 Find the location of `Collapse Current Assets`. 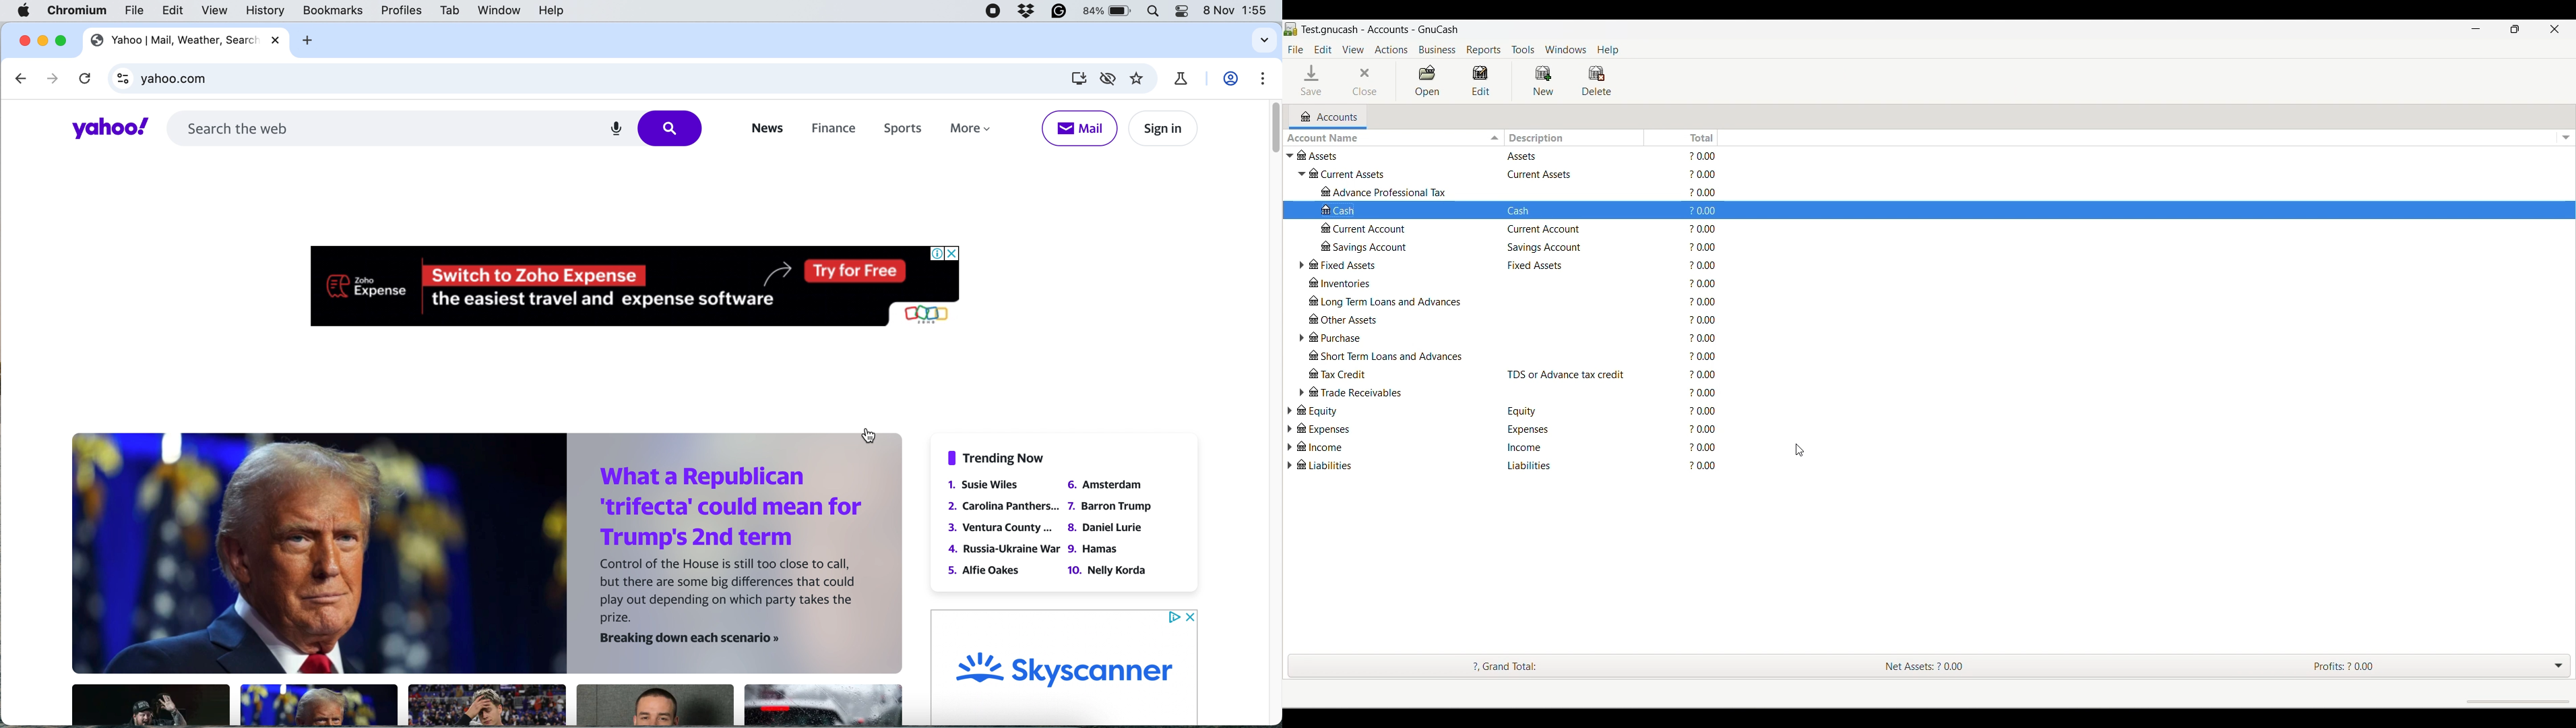

Collapse Current Assets is located at coordinates (1301, 174).